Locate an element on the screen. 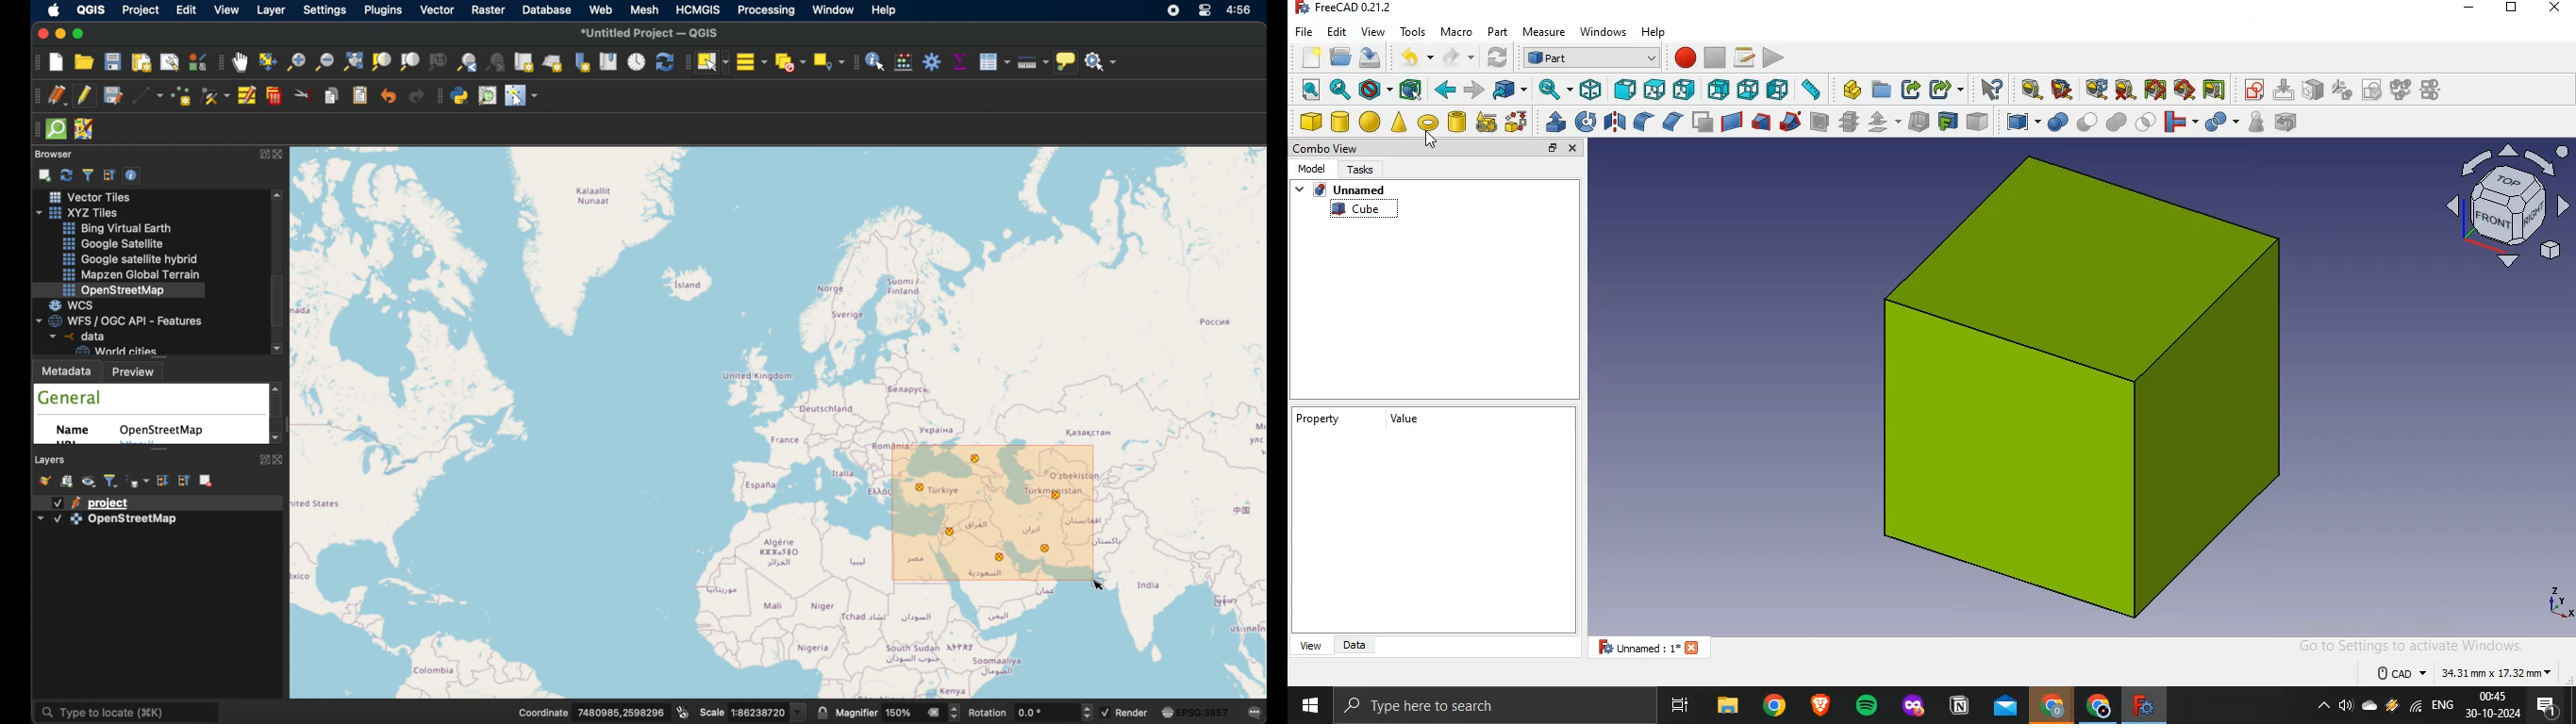 The image size is (2576, 728). tools is located at coordinates (1415, 31).